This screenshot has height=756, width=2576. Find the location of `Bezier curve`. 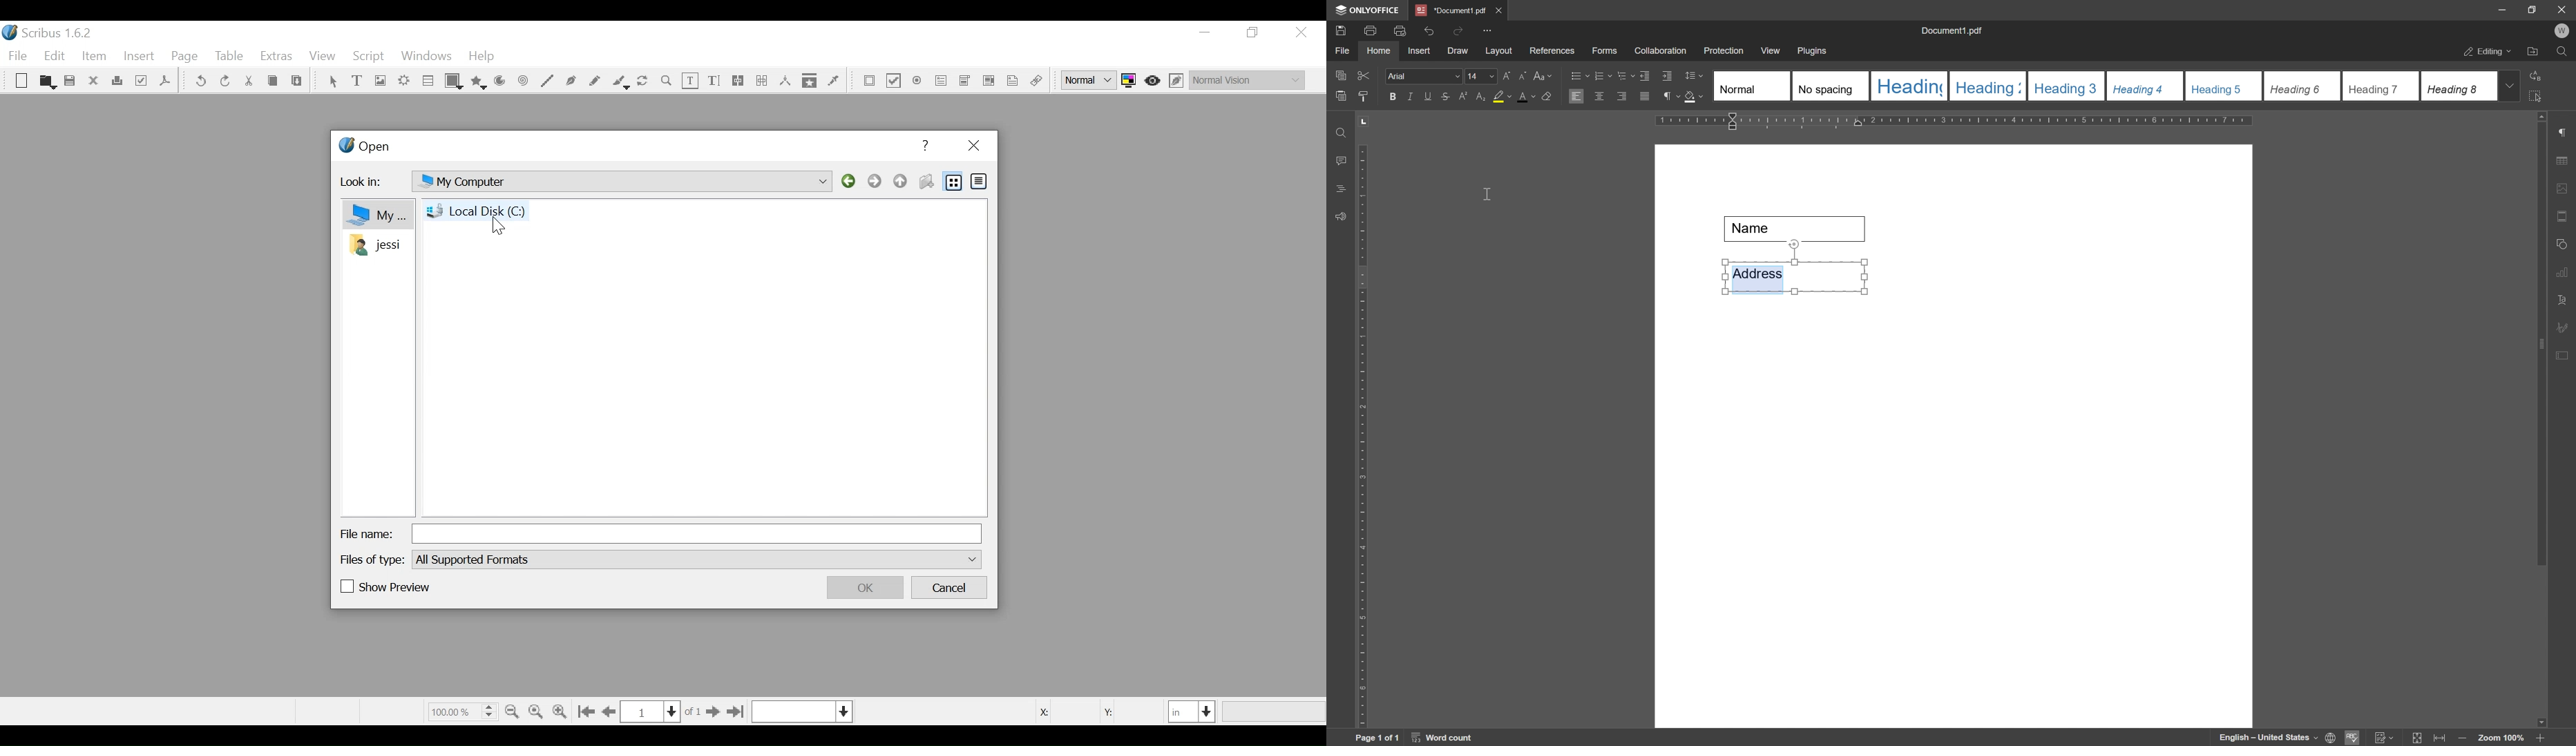

Bezier curve is located at coordinates (571, 82).